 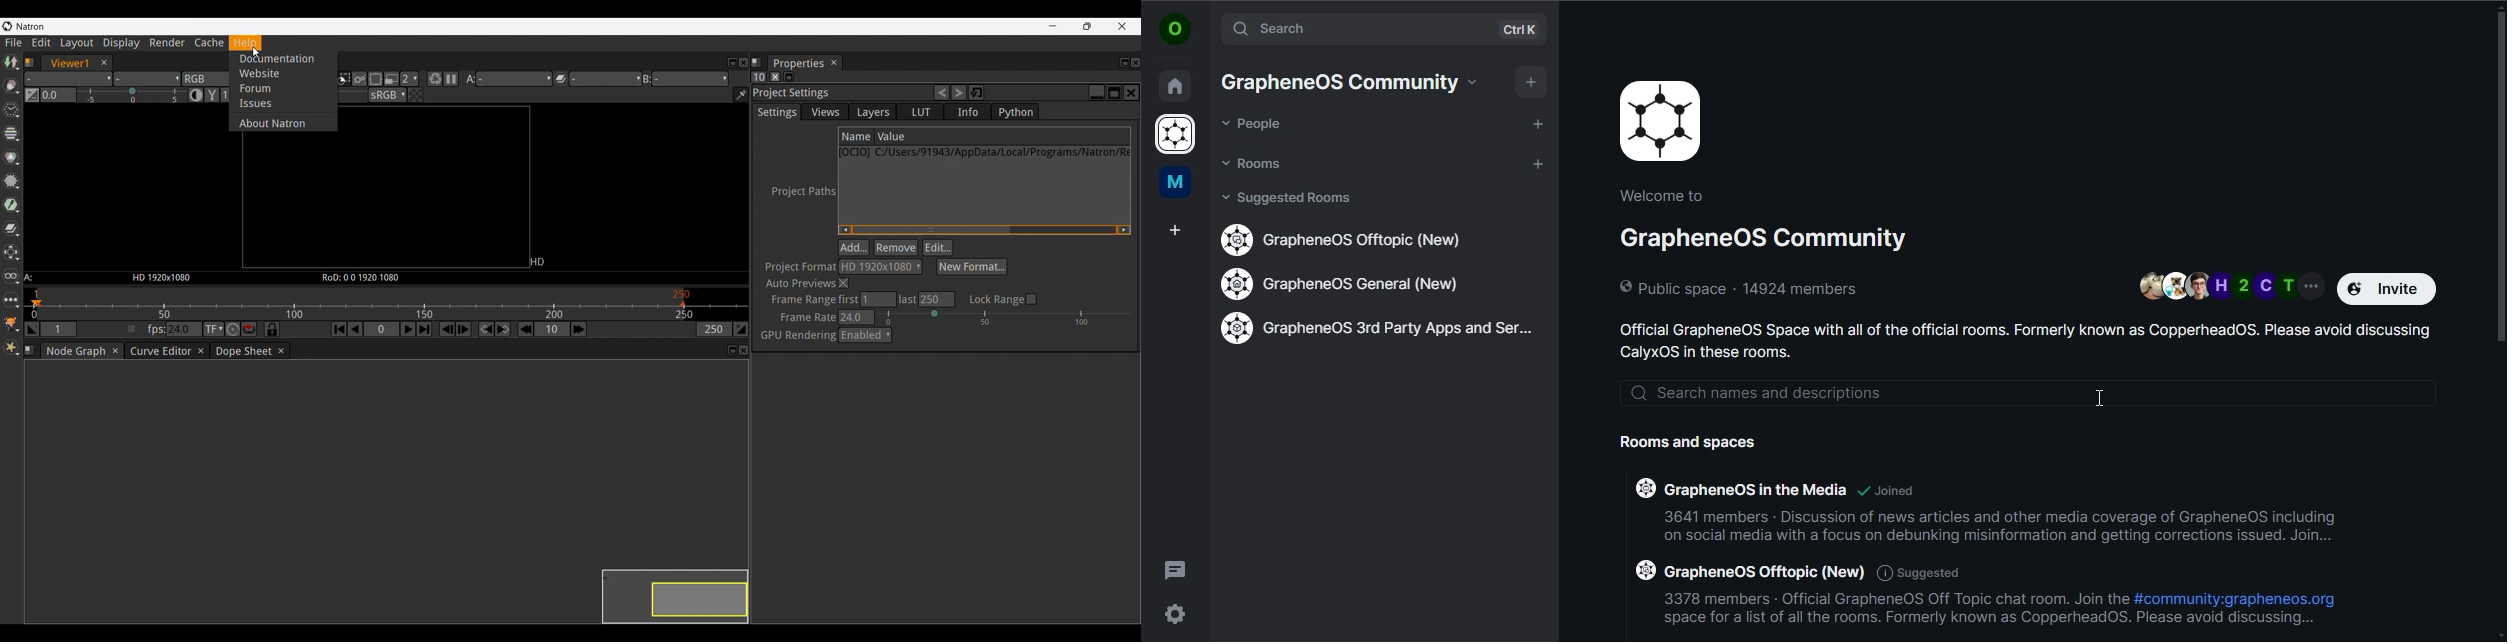 I want to click on icon, so click(x=1661, y=121).